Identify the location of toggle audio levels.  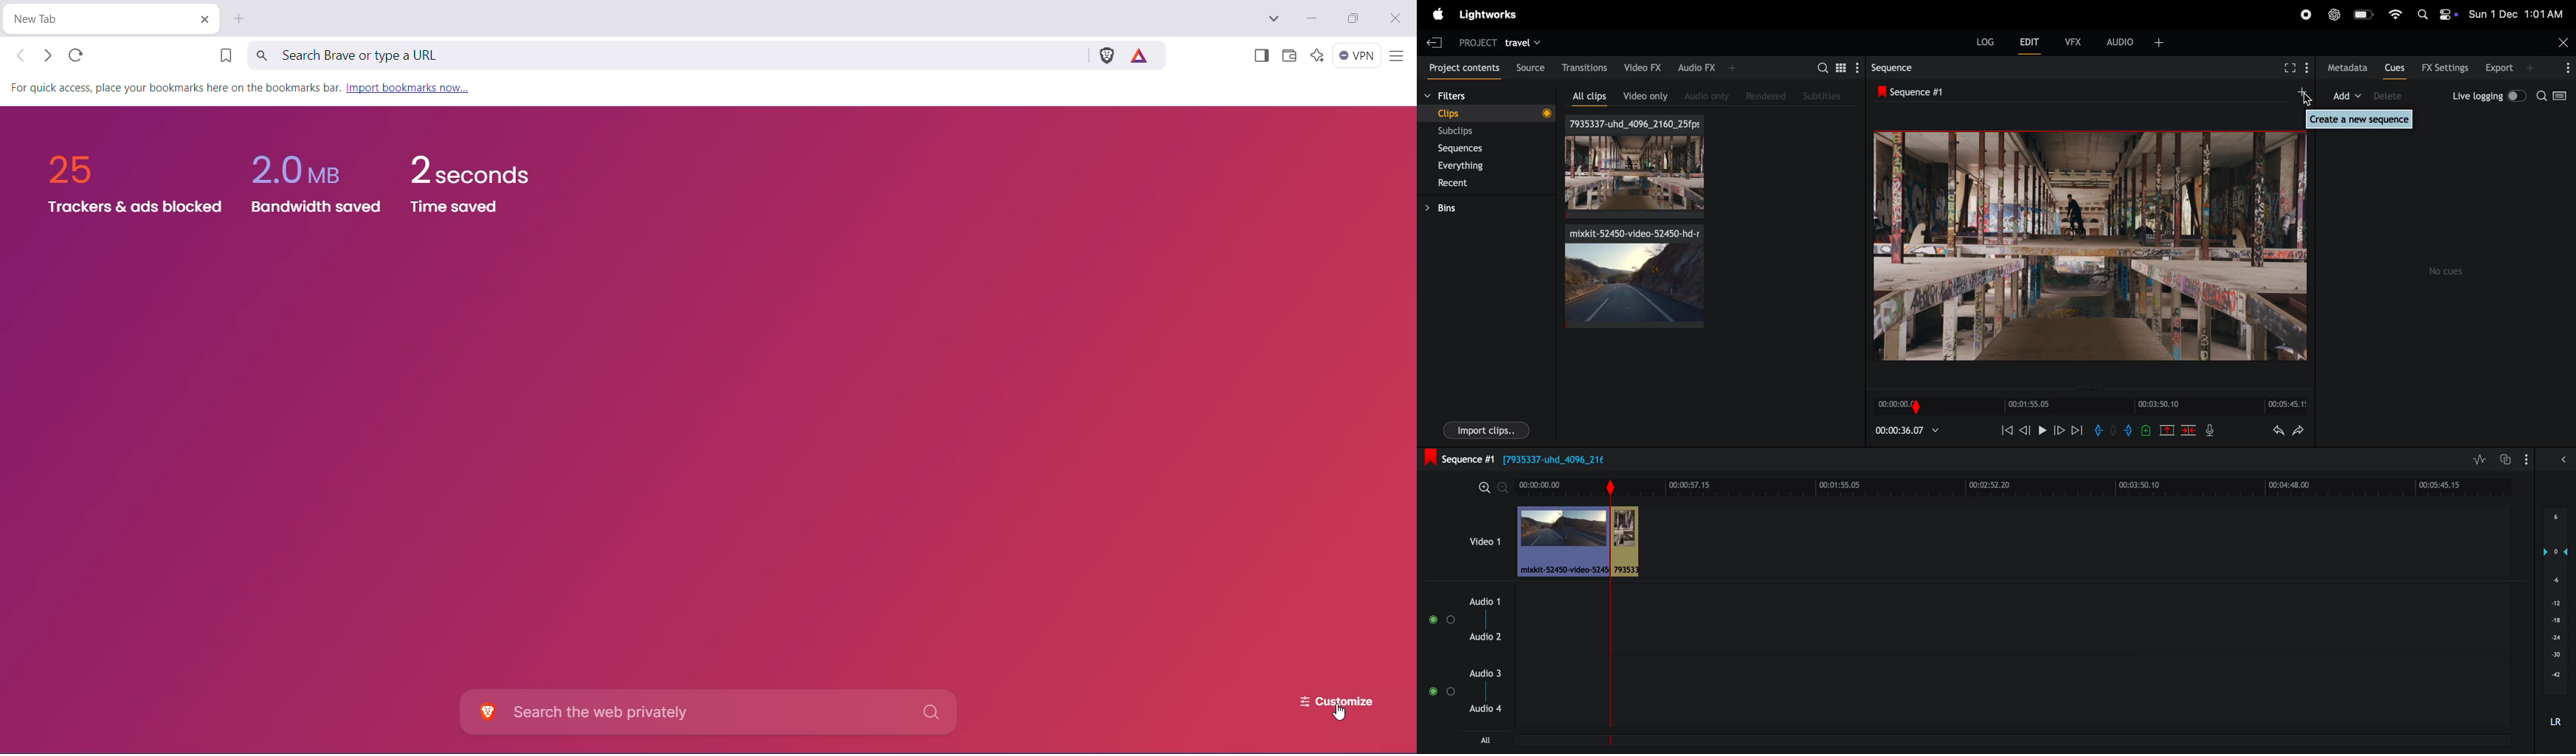
(2479, 459).